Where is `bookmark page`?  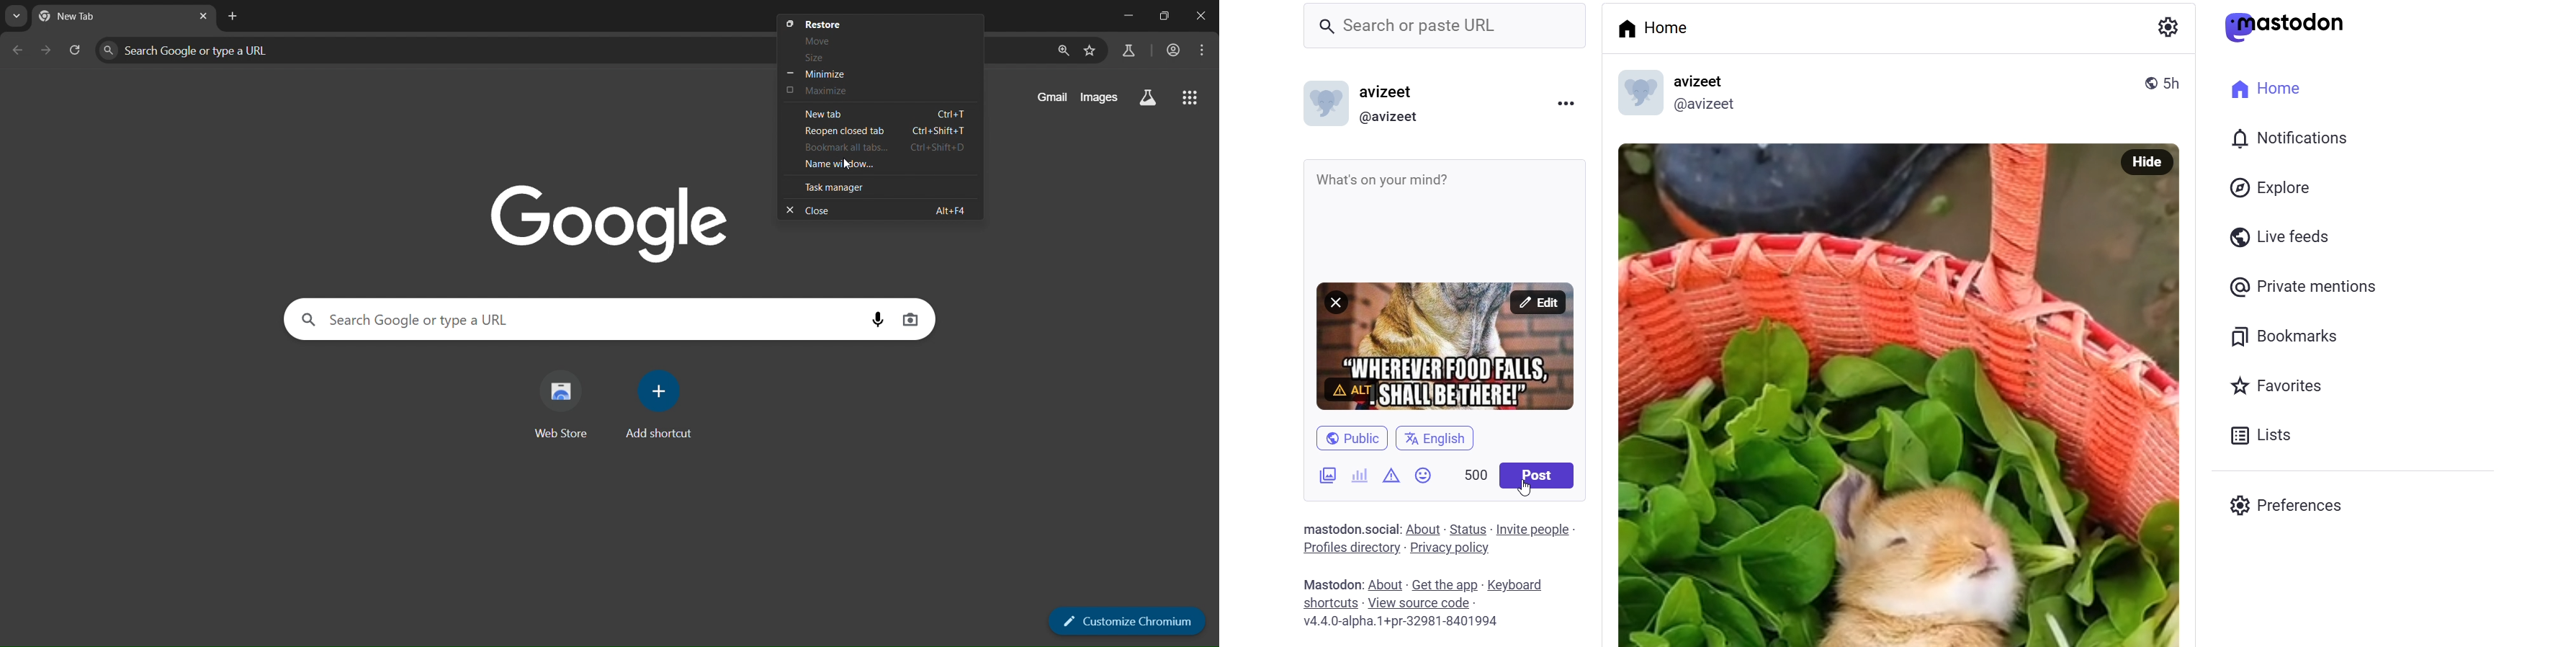
bookmark page is located at coordinates (1092, 51).